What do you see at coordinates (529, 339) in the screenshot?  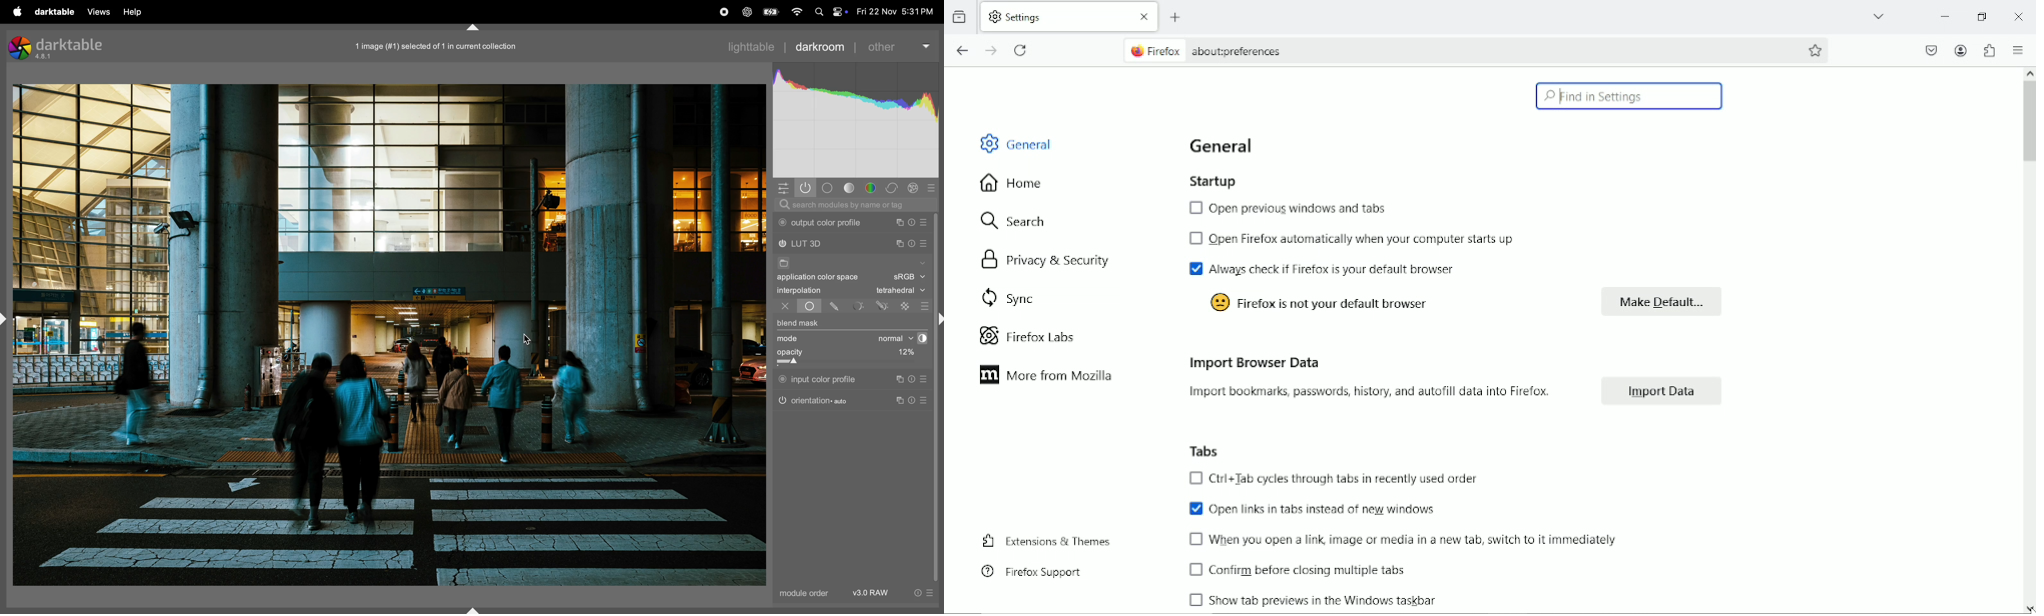 I see `cursor` at bounding box center [529, 339].